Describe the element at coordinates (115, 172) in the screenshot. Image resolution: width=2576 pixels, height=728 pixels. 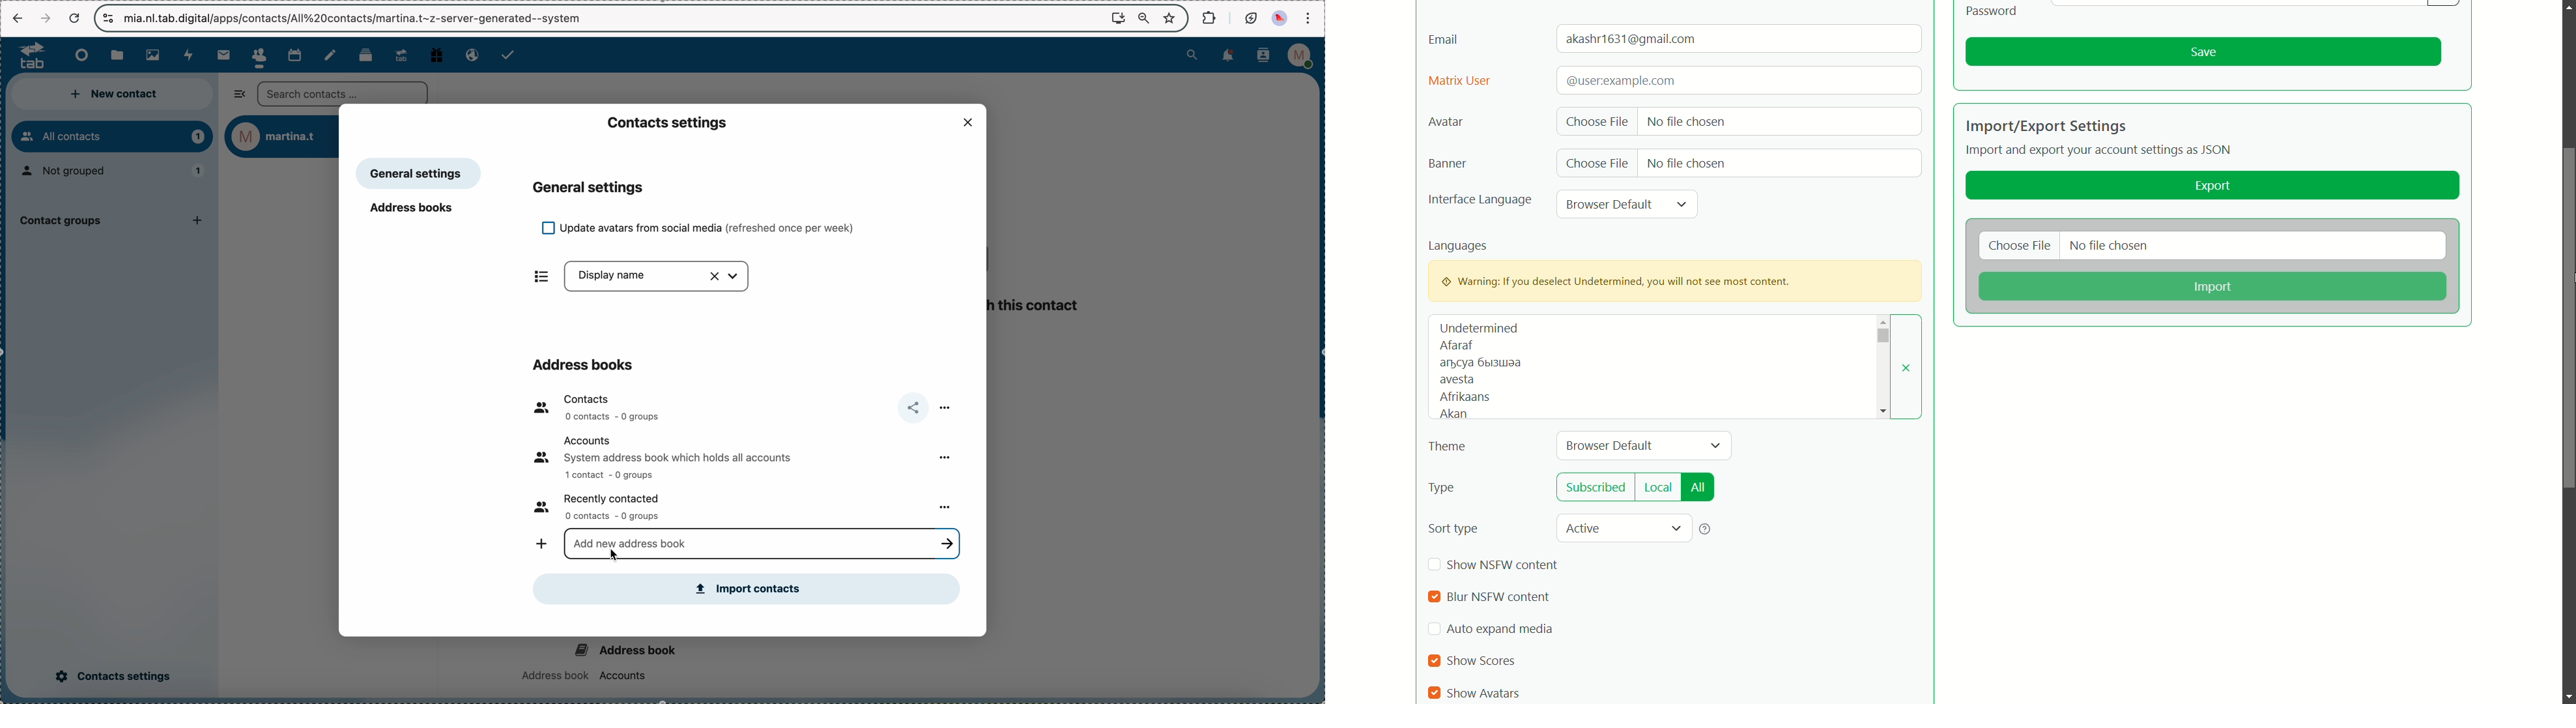
I see `not grouped` at that location.